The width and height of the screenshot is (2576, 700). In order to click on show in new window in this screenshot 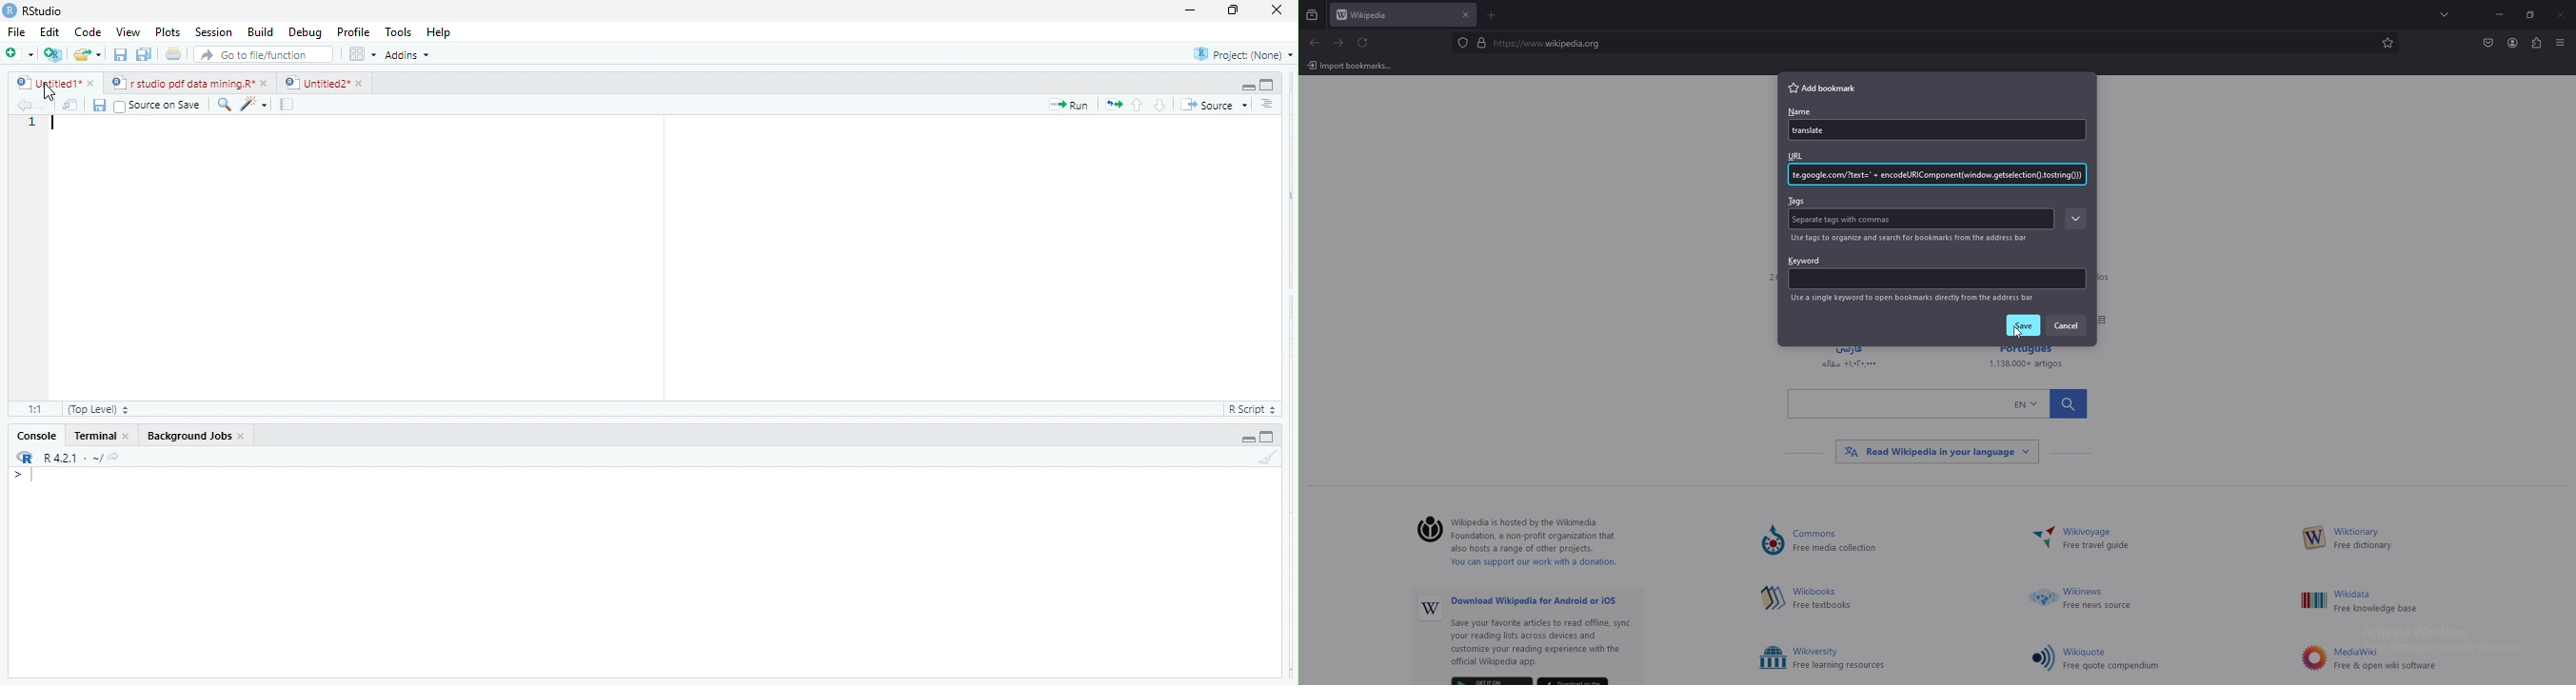, I will do `click(71, 107)`.